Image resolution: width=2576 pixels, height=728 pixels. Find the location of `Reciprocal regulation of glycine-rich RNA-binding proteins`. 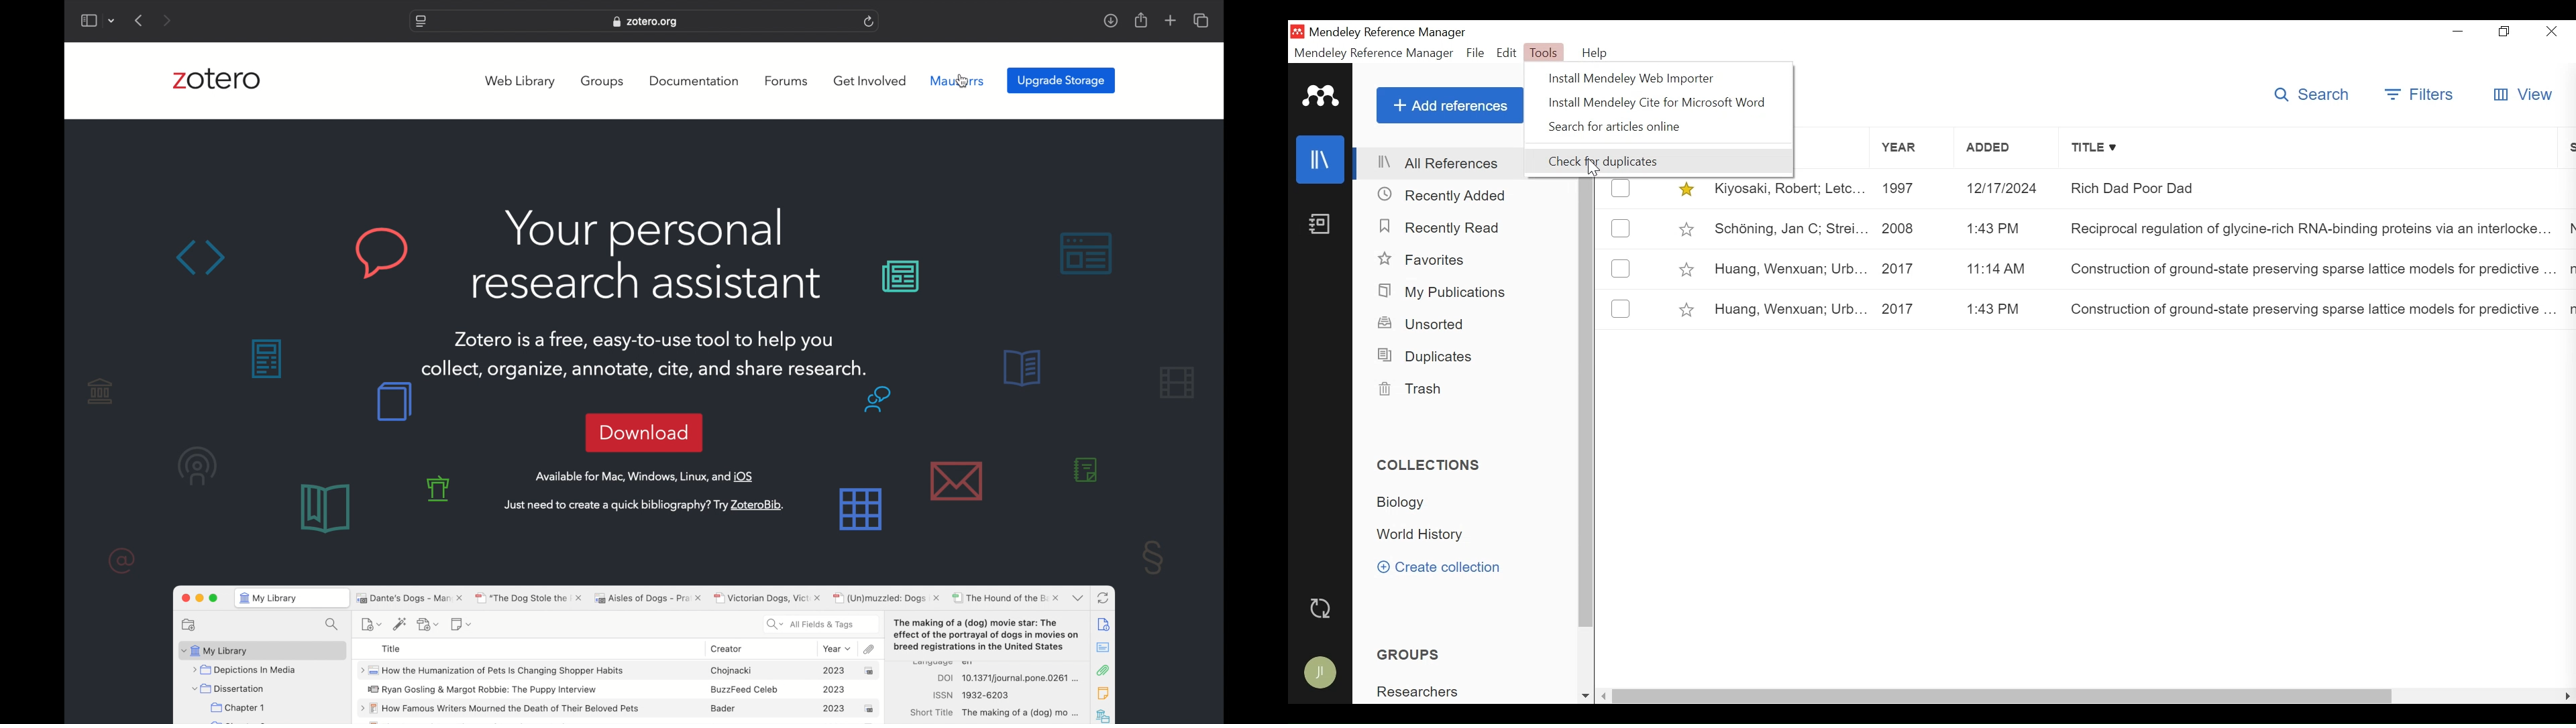

Reciprocal regulation of glycine-rich RNA-binding proteins is located at coordinates (2309, 229).